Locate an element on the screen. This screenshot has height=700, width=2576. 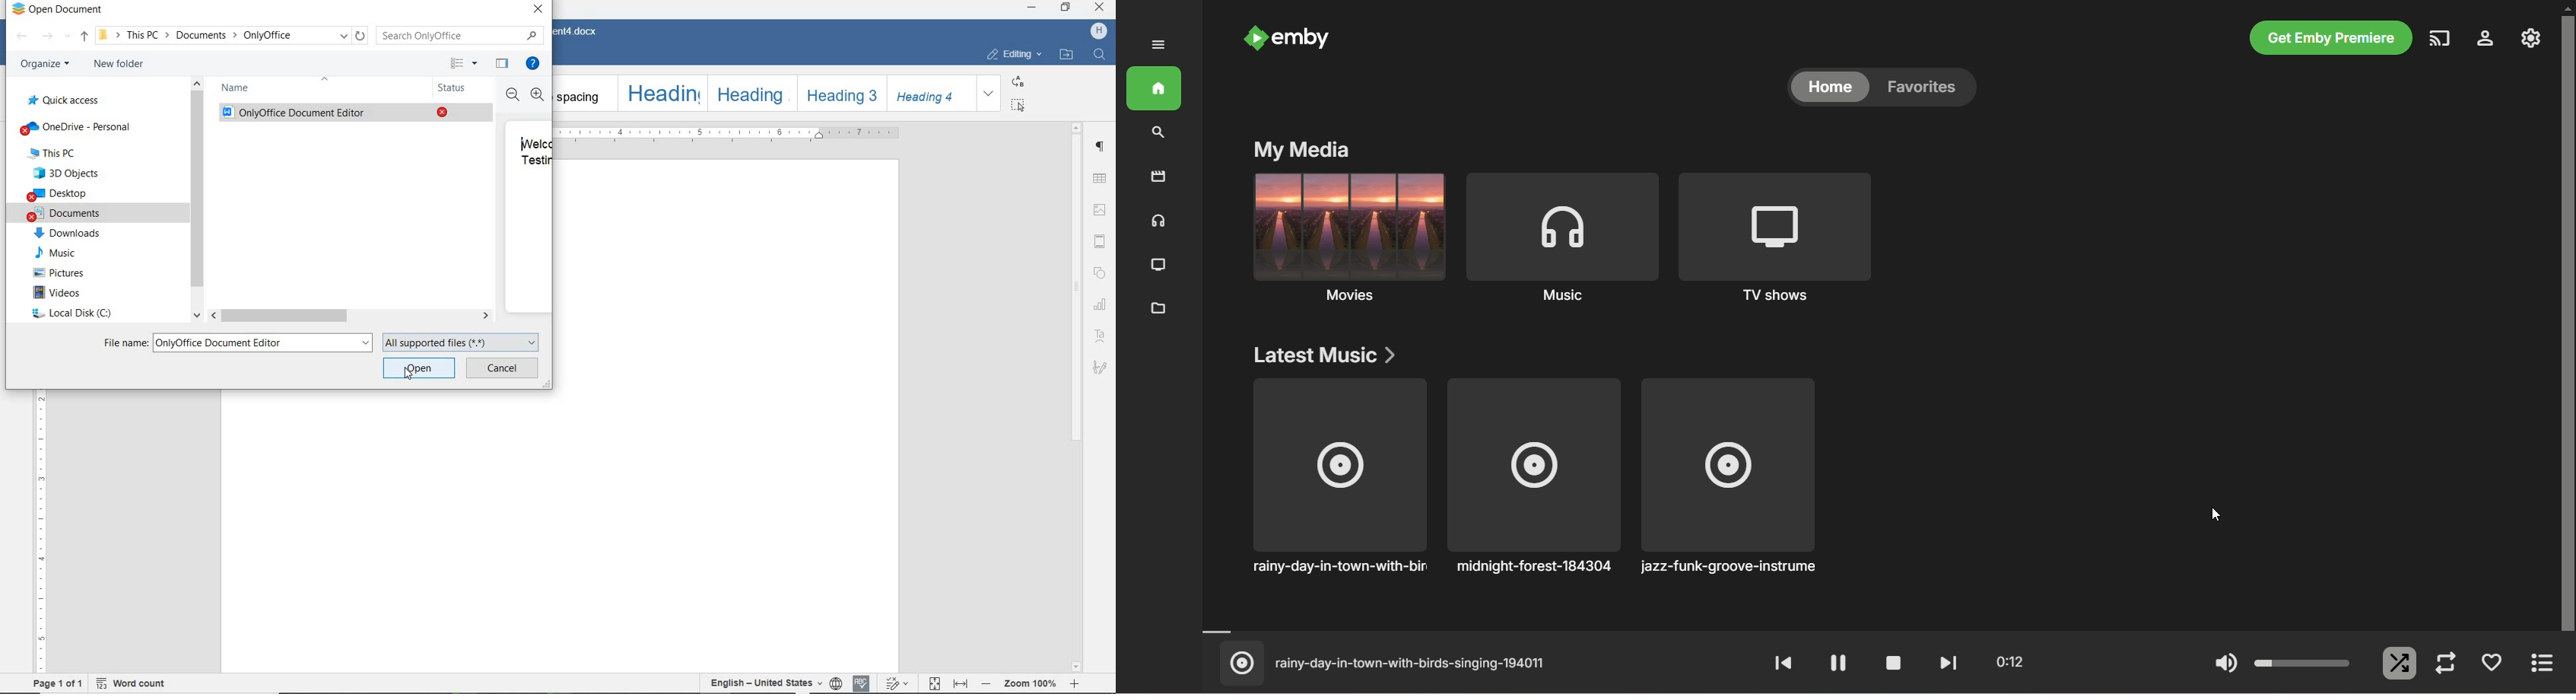
backward is located at coordinates (20, 36).